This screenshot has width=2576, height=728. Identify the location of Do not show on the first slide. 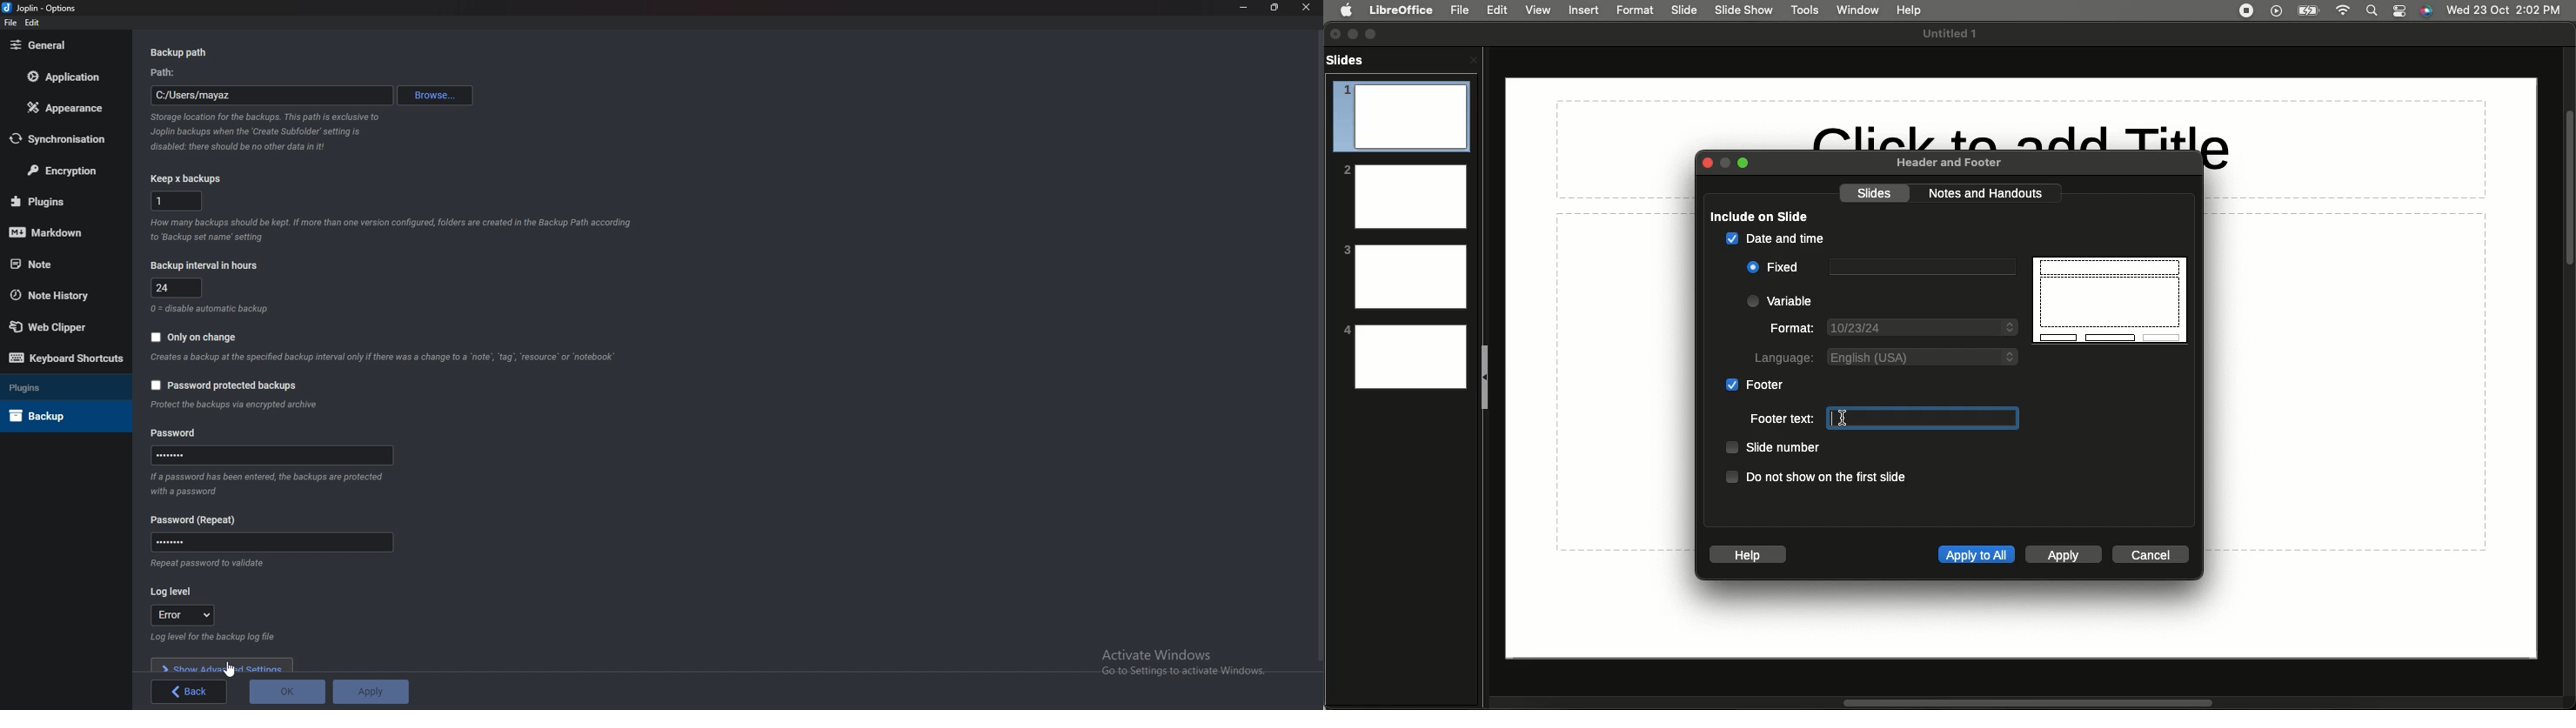
(1816, 477).